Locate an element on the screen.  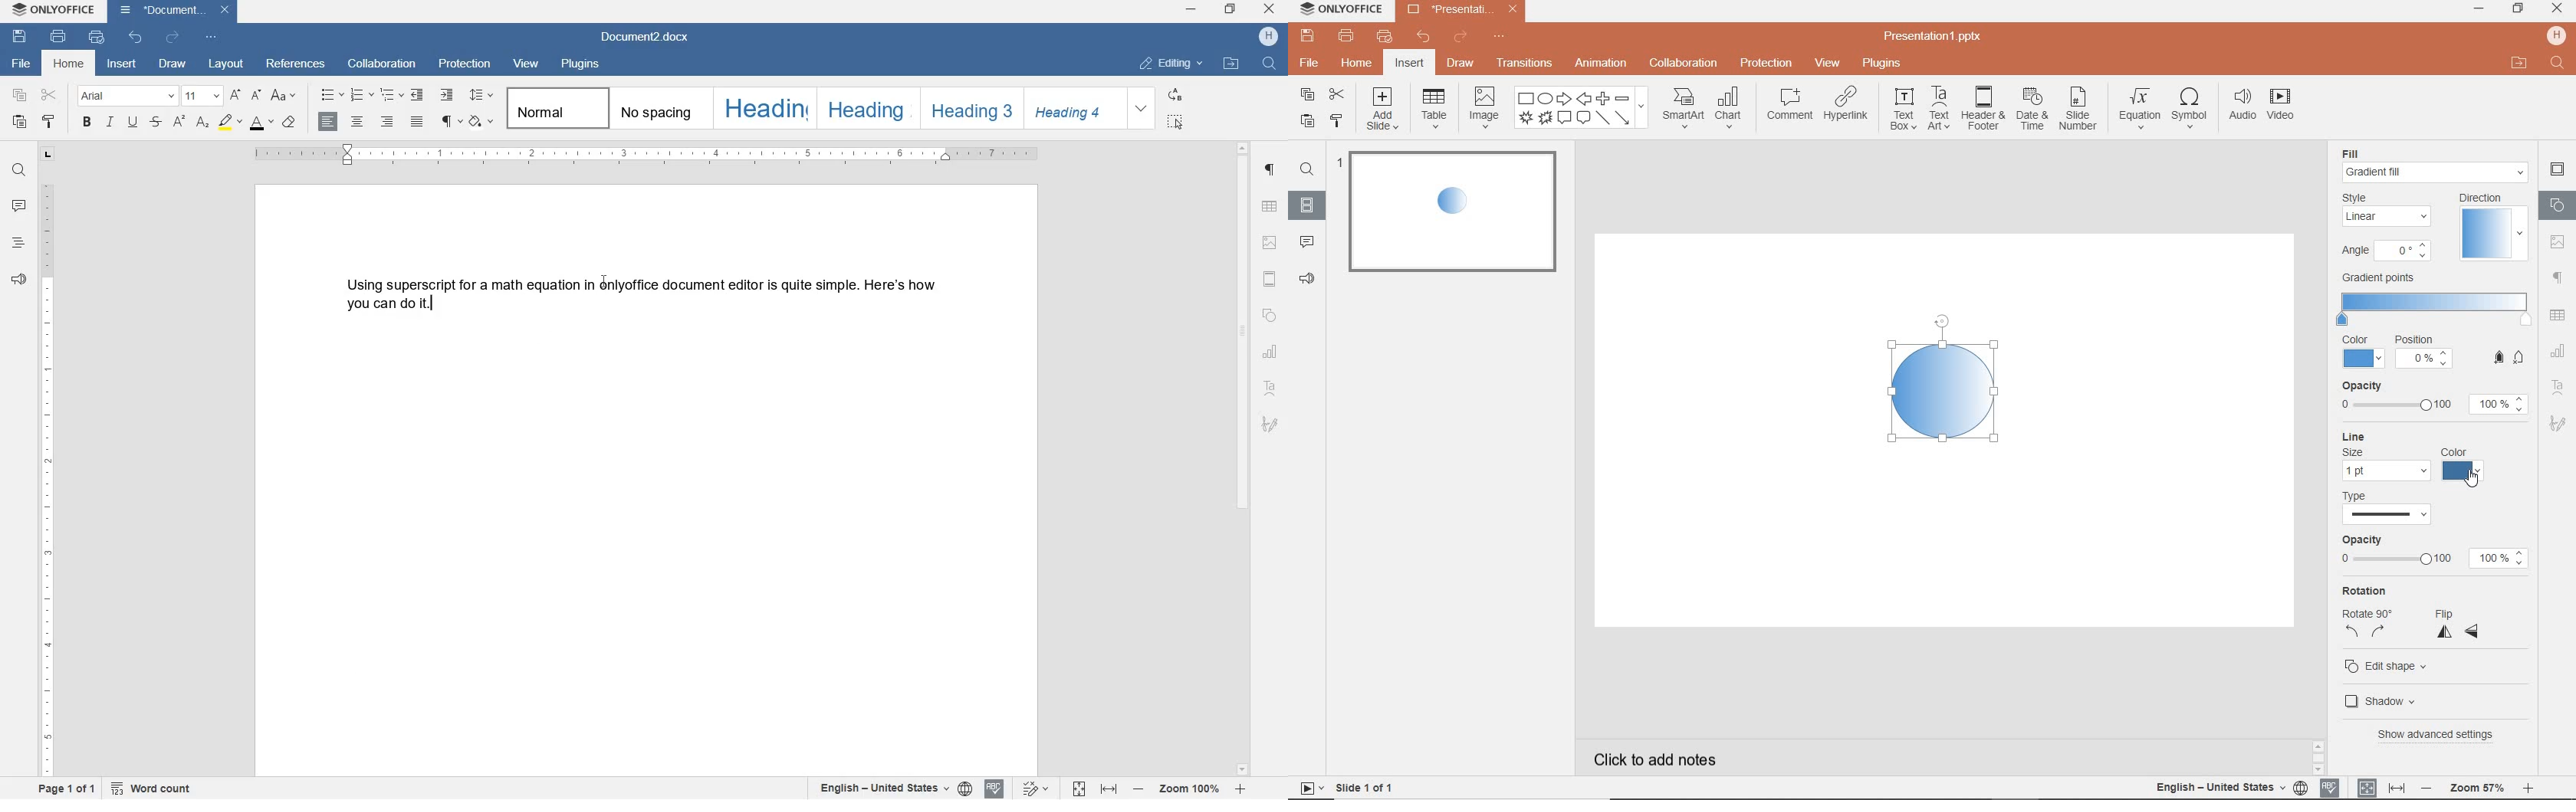
open file location is located at coordinates (2521, 64).